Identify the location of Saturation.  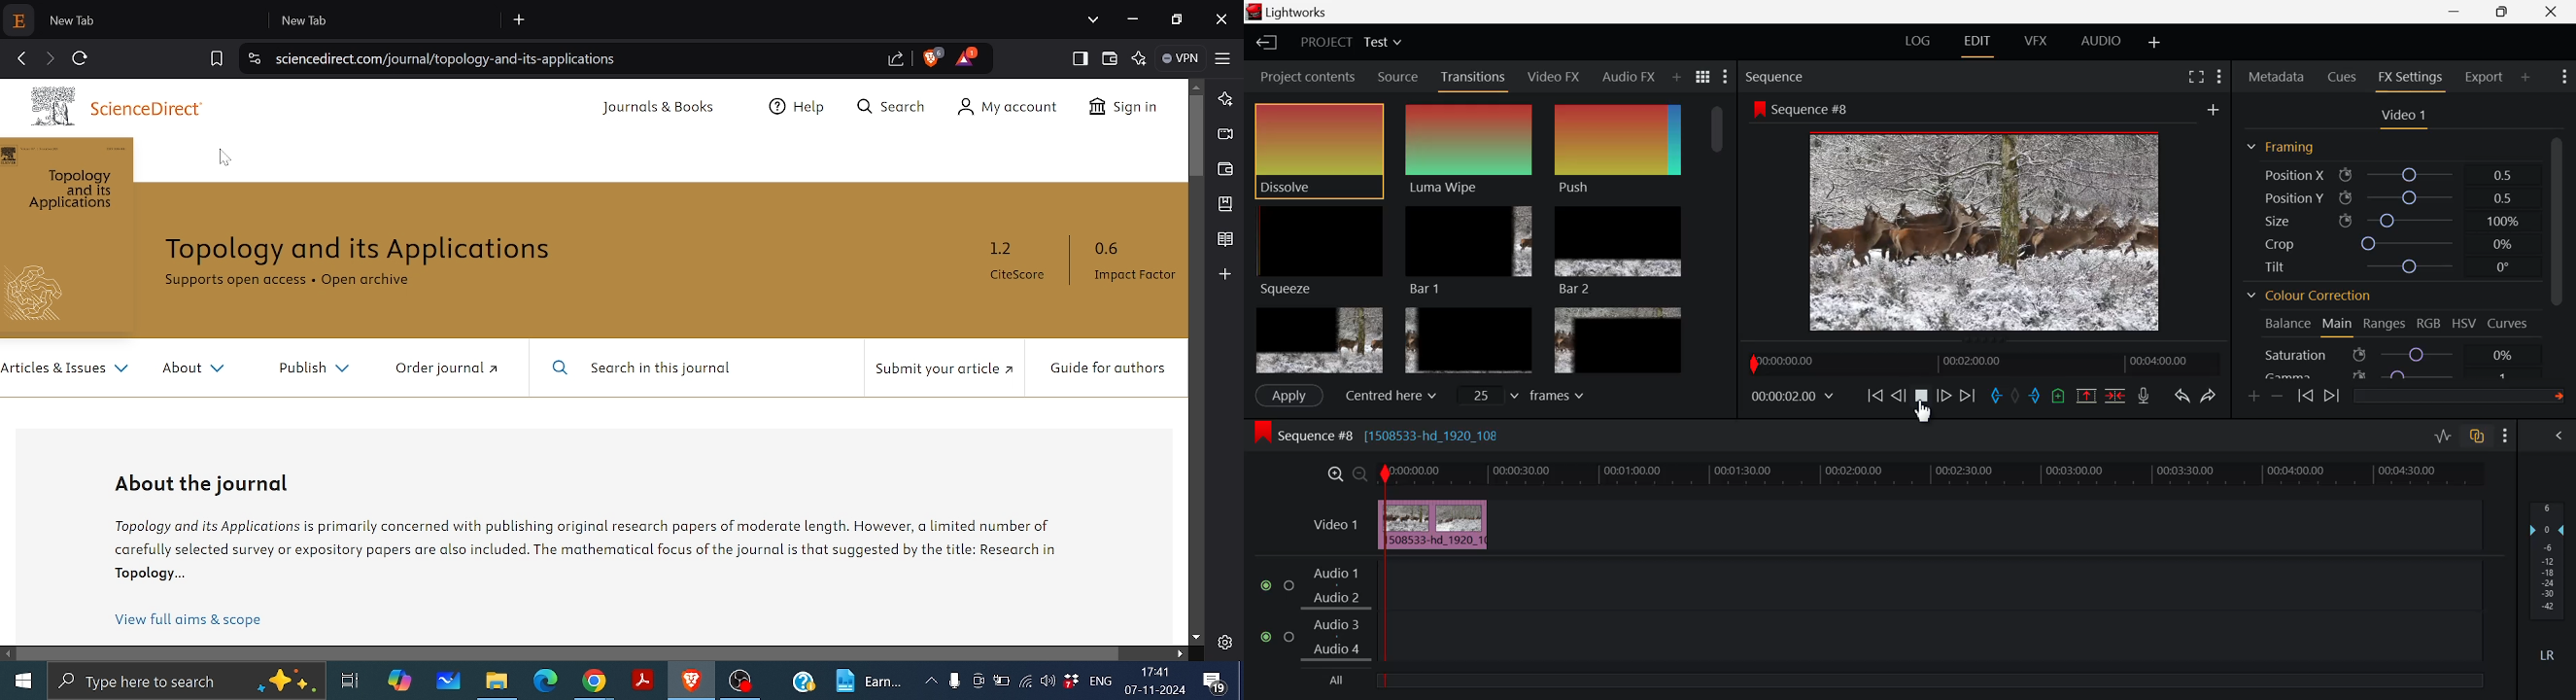
(2392, 354).